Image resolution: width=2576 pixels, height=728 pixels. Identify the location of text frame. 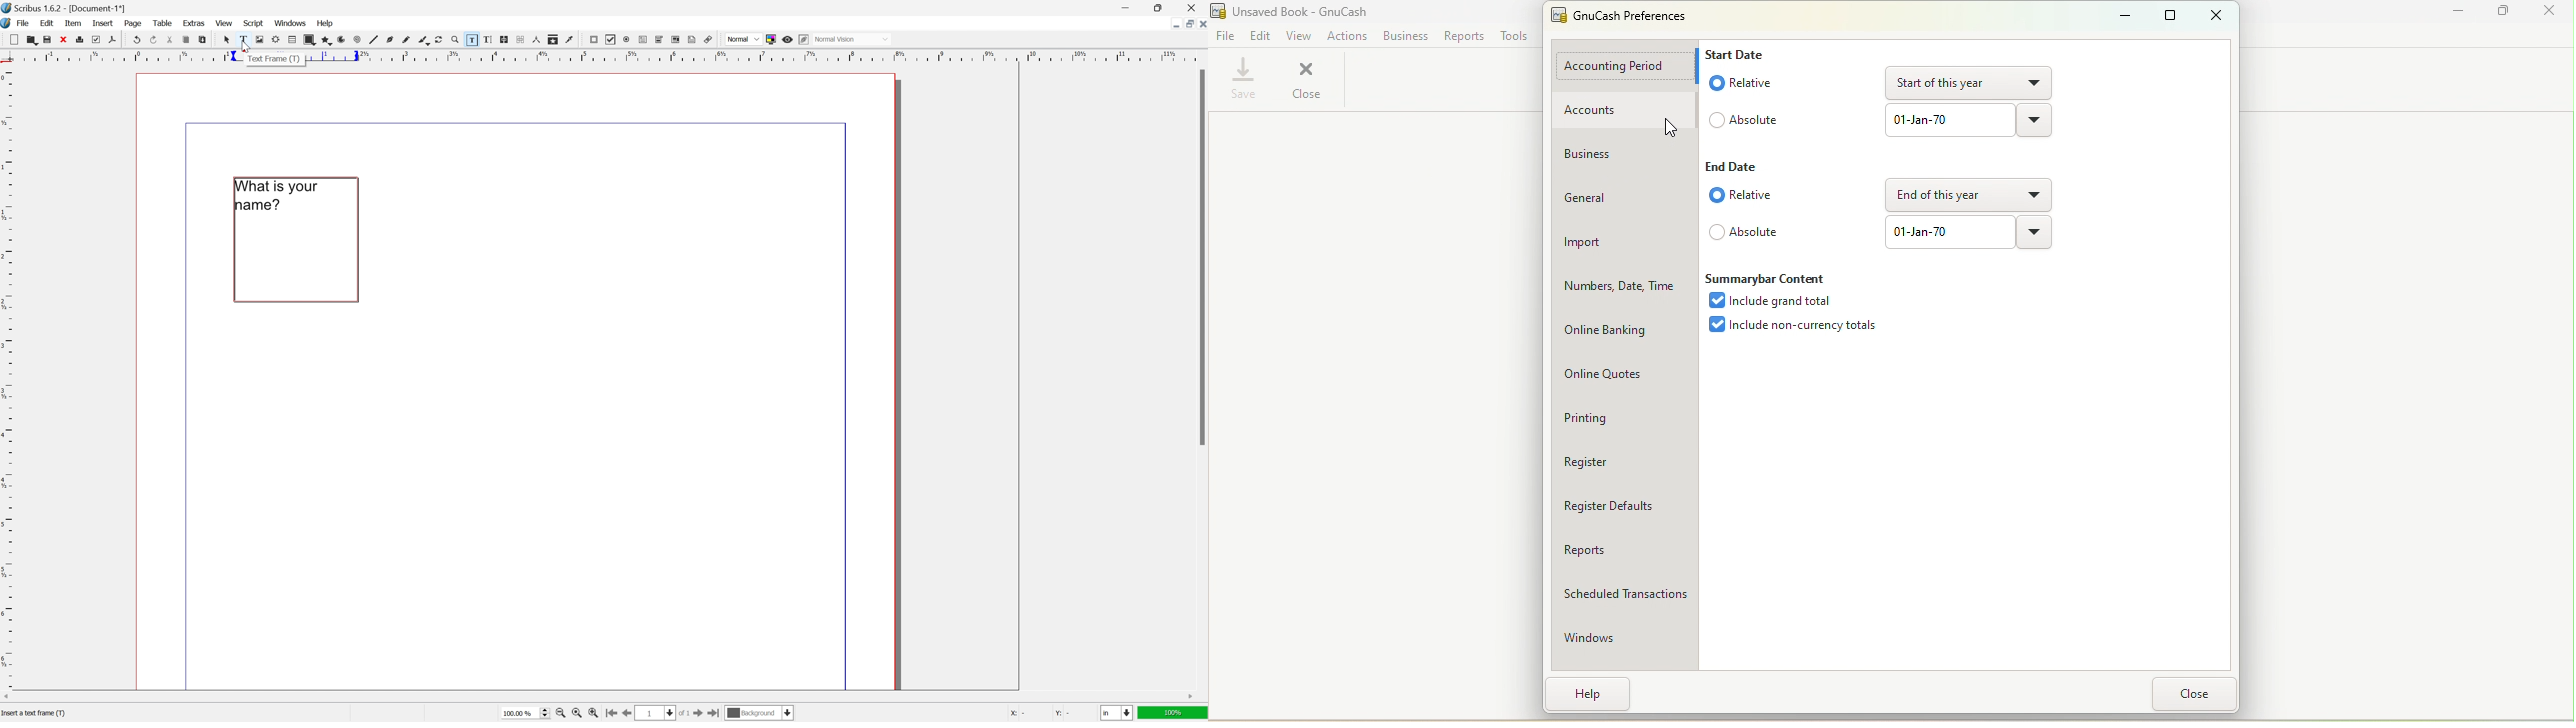
(242, 39).